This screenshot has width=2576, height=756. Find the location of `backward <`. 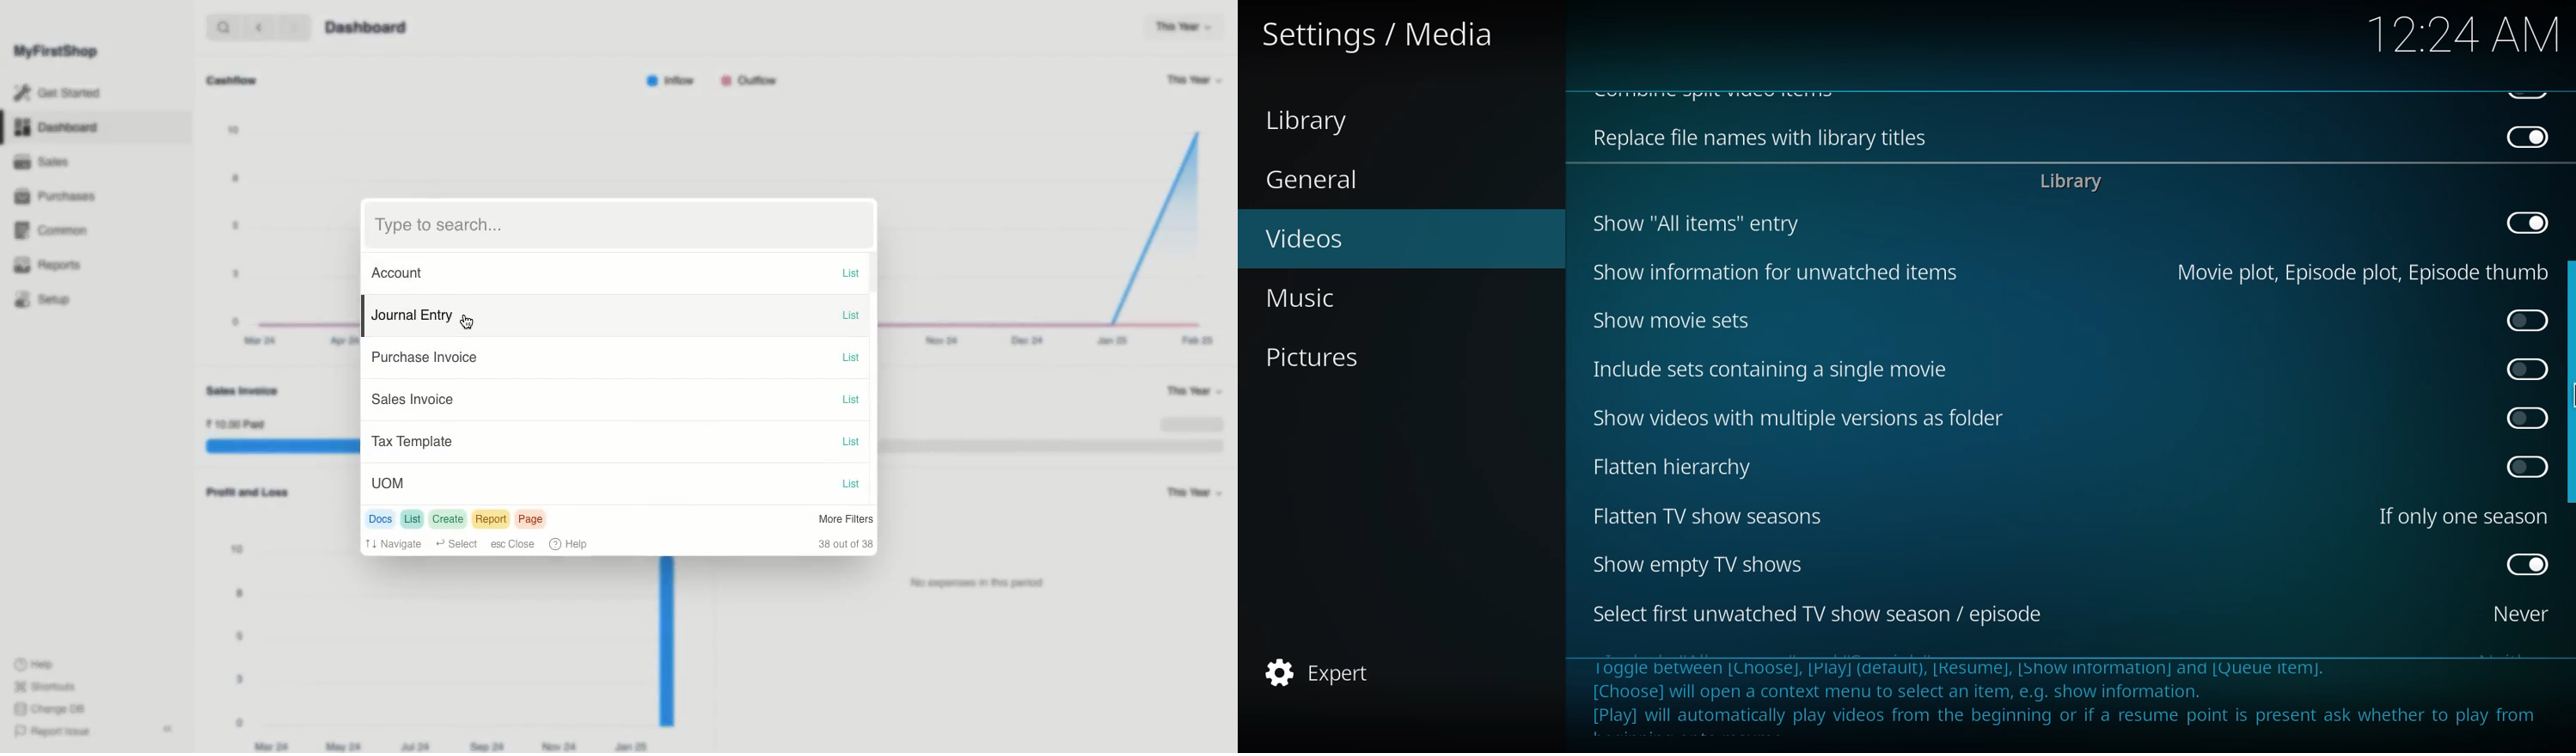

backward < is located at coordinates (254, 29).